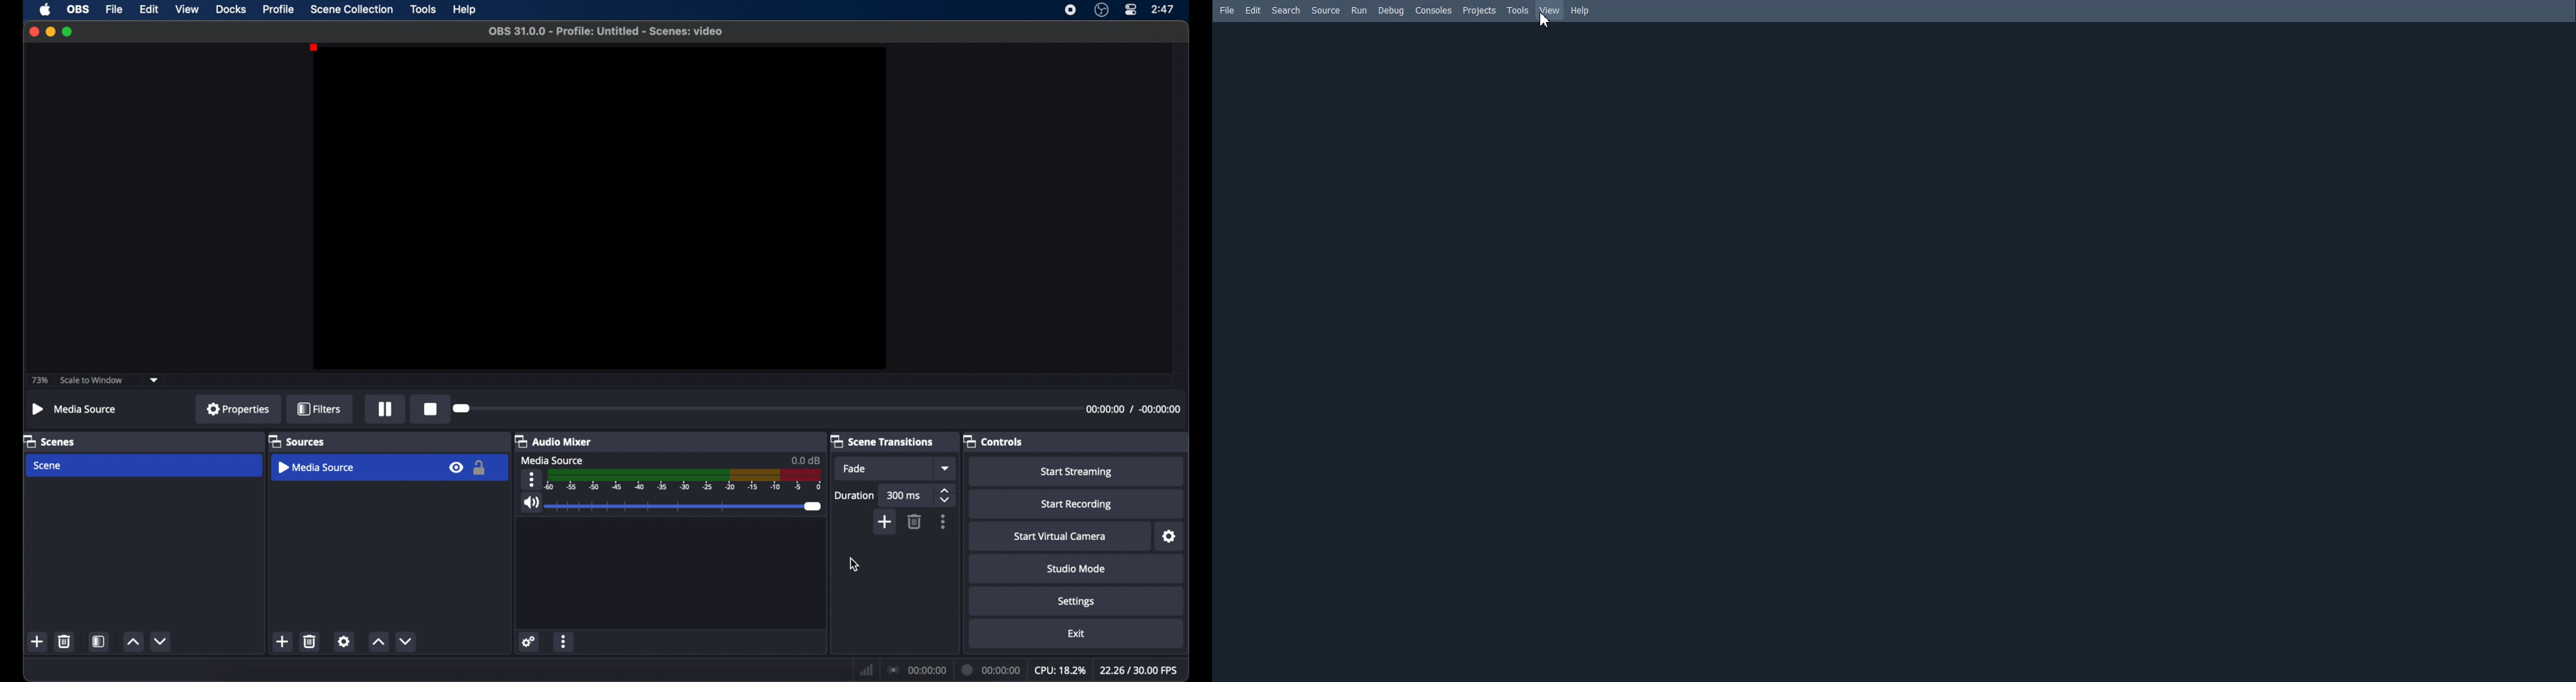 The width and height of the screenshot is (2576, 700). What do you see at coordinates (1480, 11) in the screenshot?
I see `Projects` at bounding box center [1480, 11].